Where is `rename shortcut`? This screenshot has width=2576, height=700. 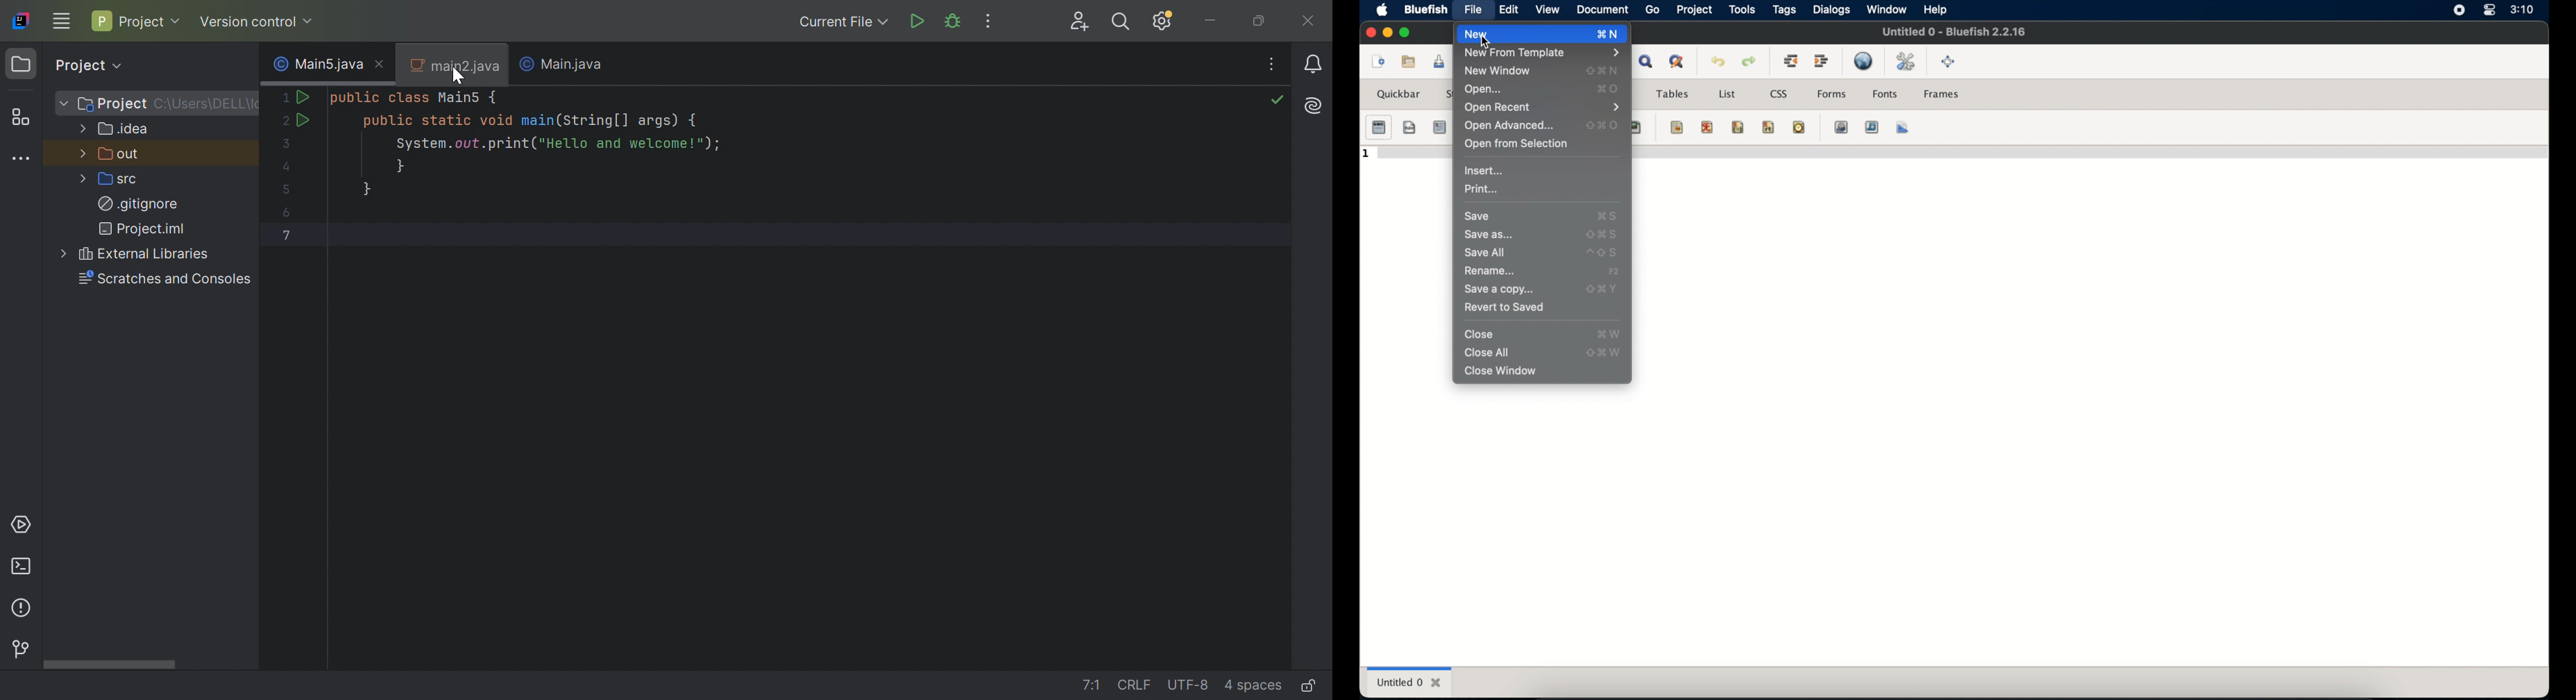
rename shortcut is located at coordinates (1614, 271).